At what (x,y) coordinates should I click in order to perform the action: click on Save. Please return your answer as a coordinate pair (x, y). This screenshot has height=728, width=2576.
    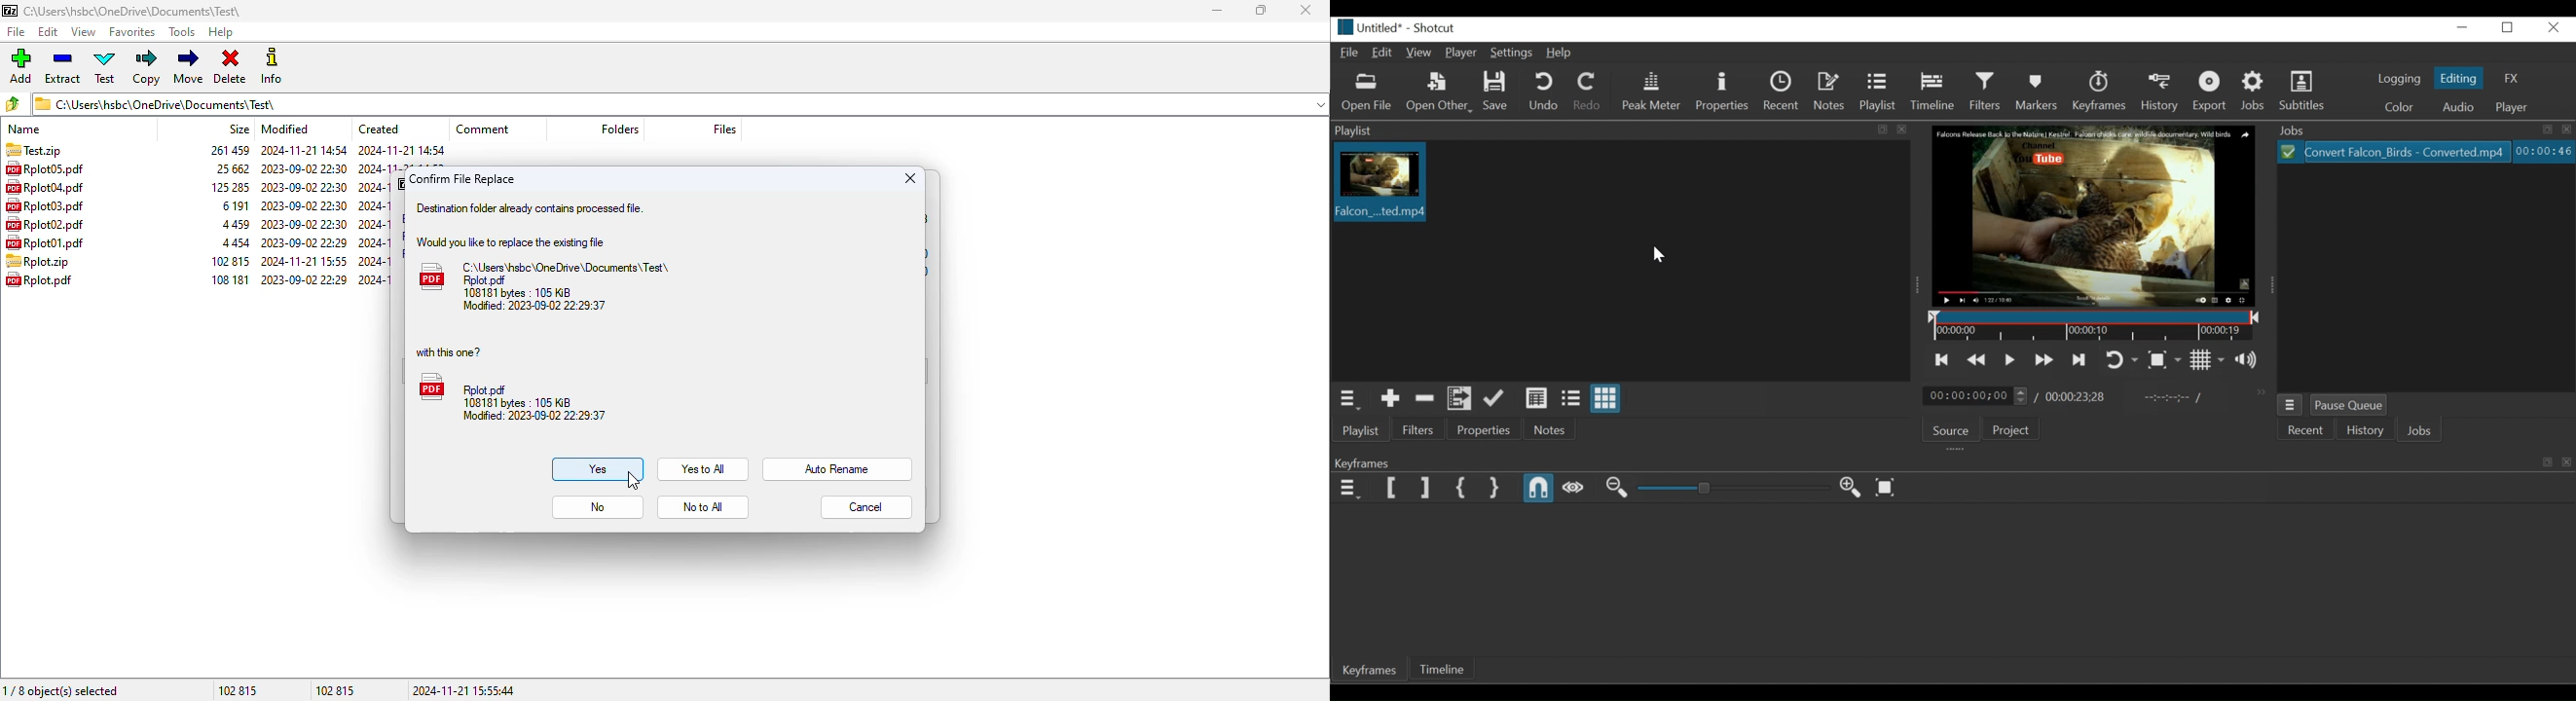
    Looking at the image, I should click on (1496, 92).